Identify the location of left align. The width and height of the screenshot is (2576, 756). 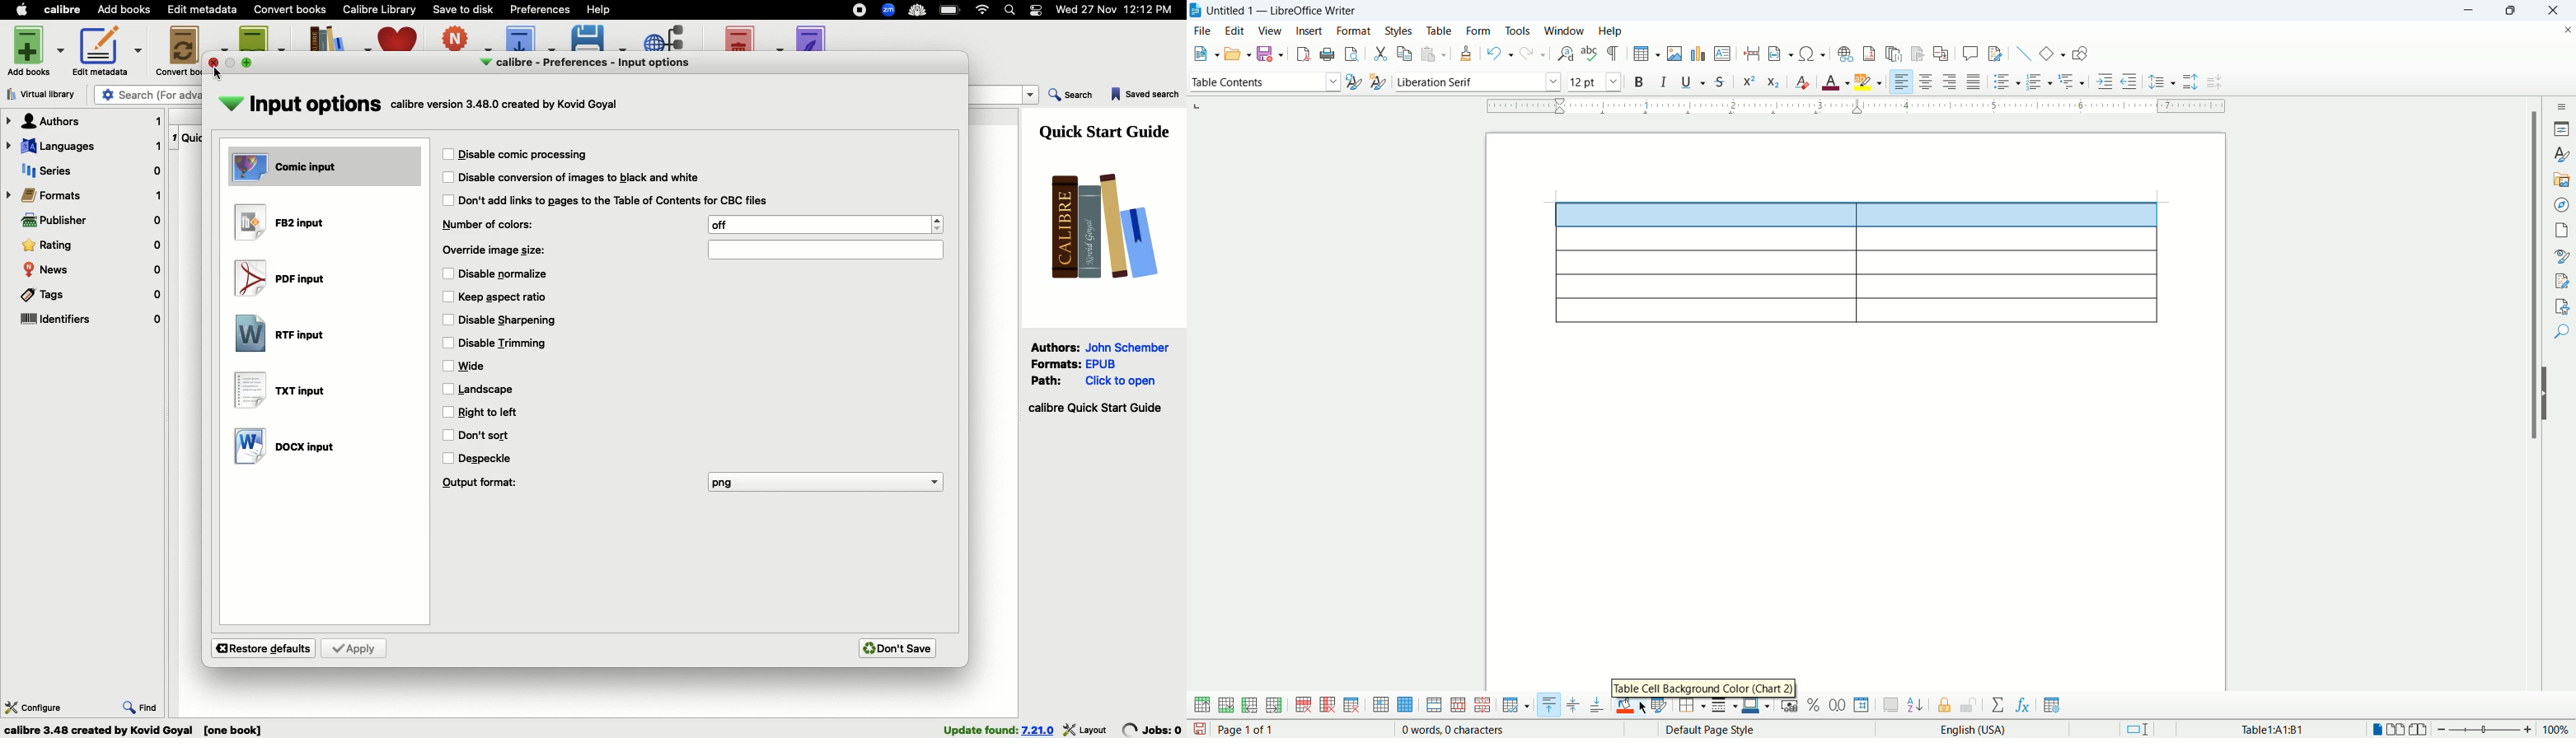
(1950, 80).